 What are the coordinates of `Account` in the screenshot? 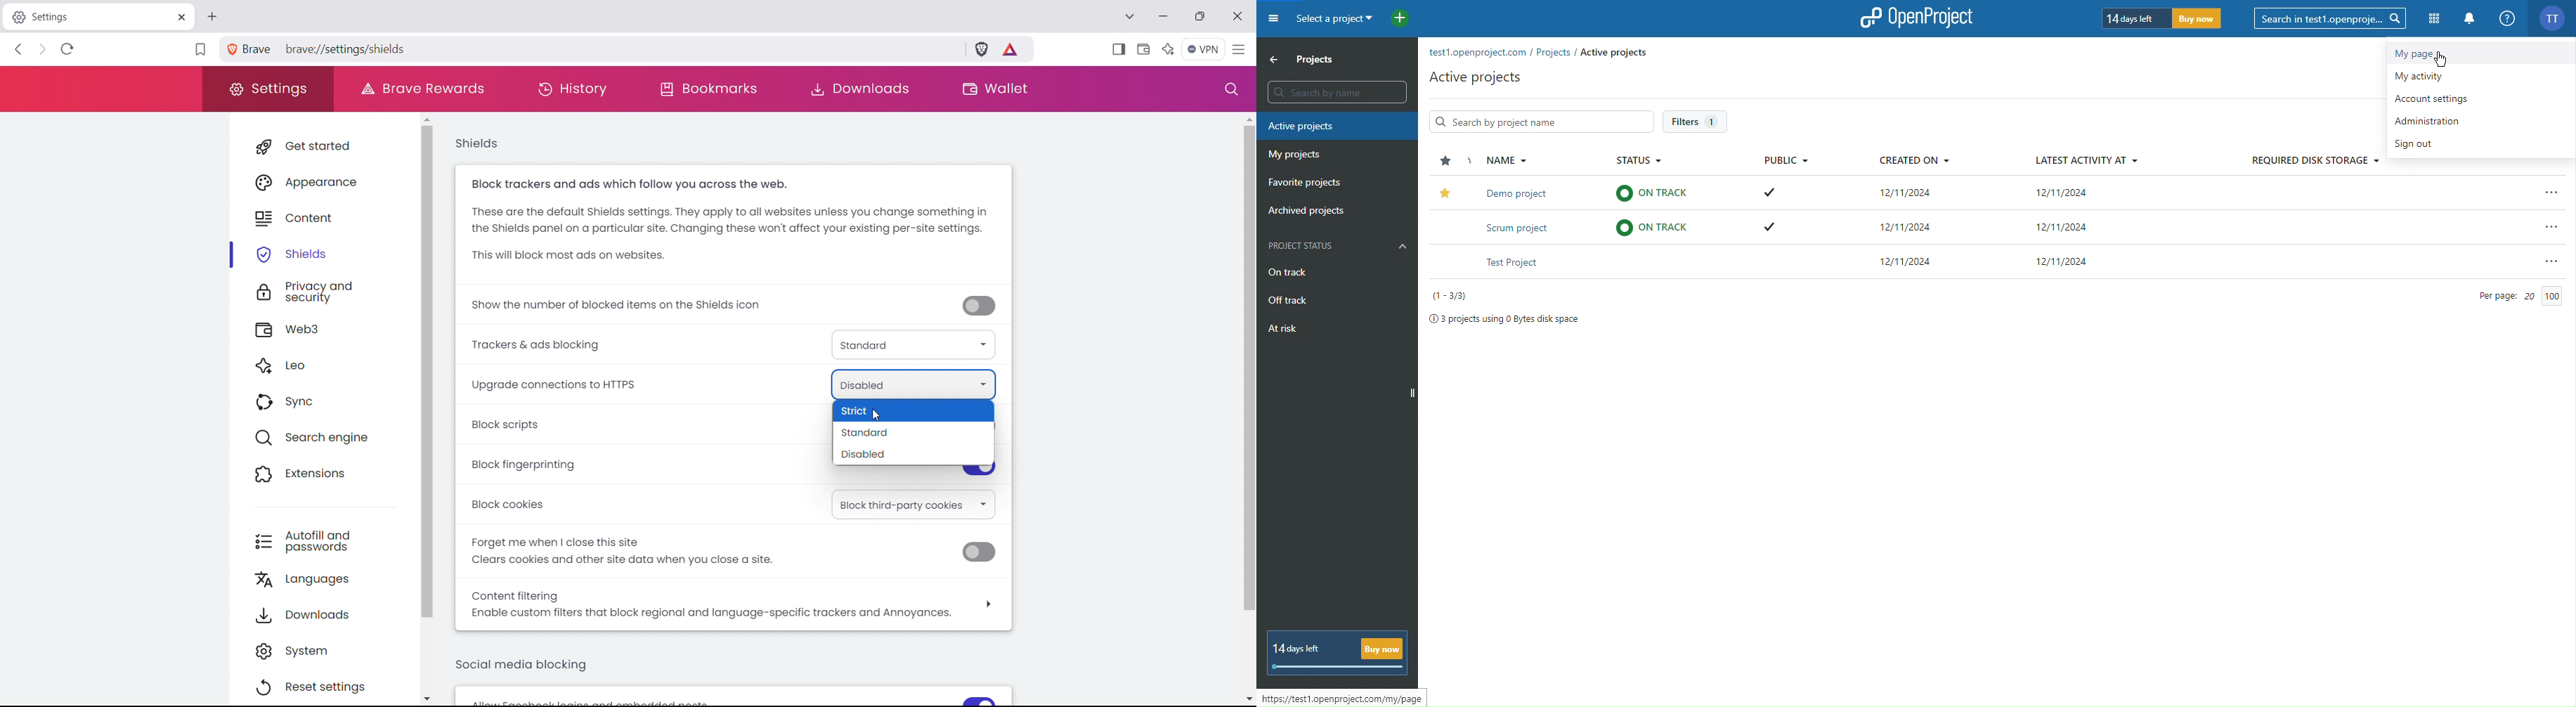 It's located at (2554, 18).